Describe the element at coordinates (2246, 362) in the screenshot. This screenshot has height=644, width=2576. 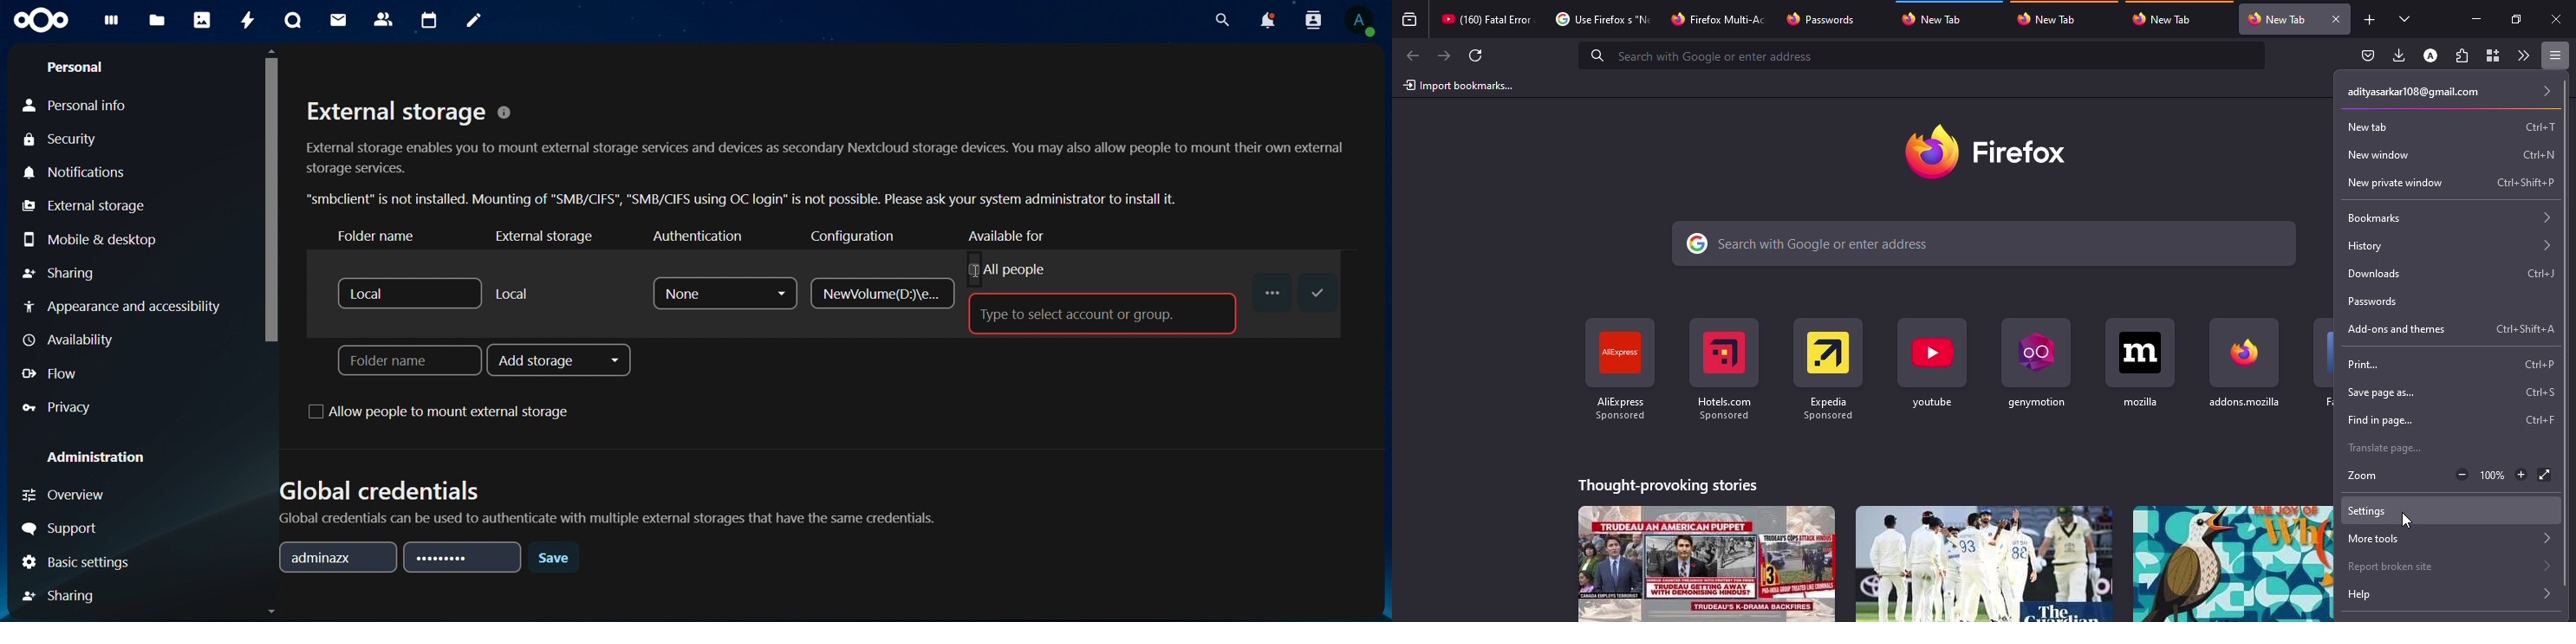
I see `shortcut` at that location.